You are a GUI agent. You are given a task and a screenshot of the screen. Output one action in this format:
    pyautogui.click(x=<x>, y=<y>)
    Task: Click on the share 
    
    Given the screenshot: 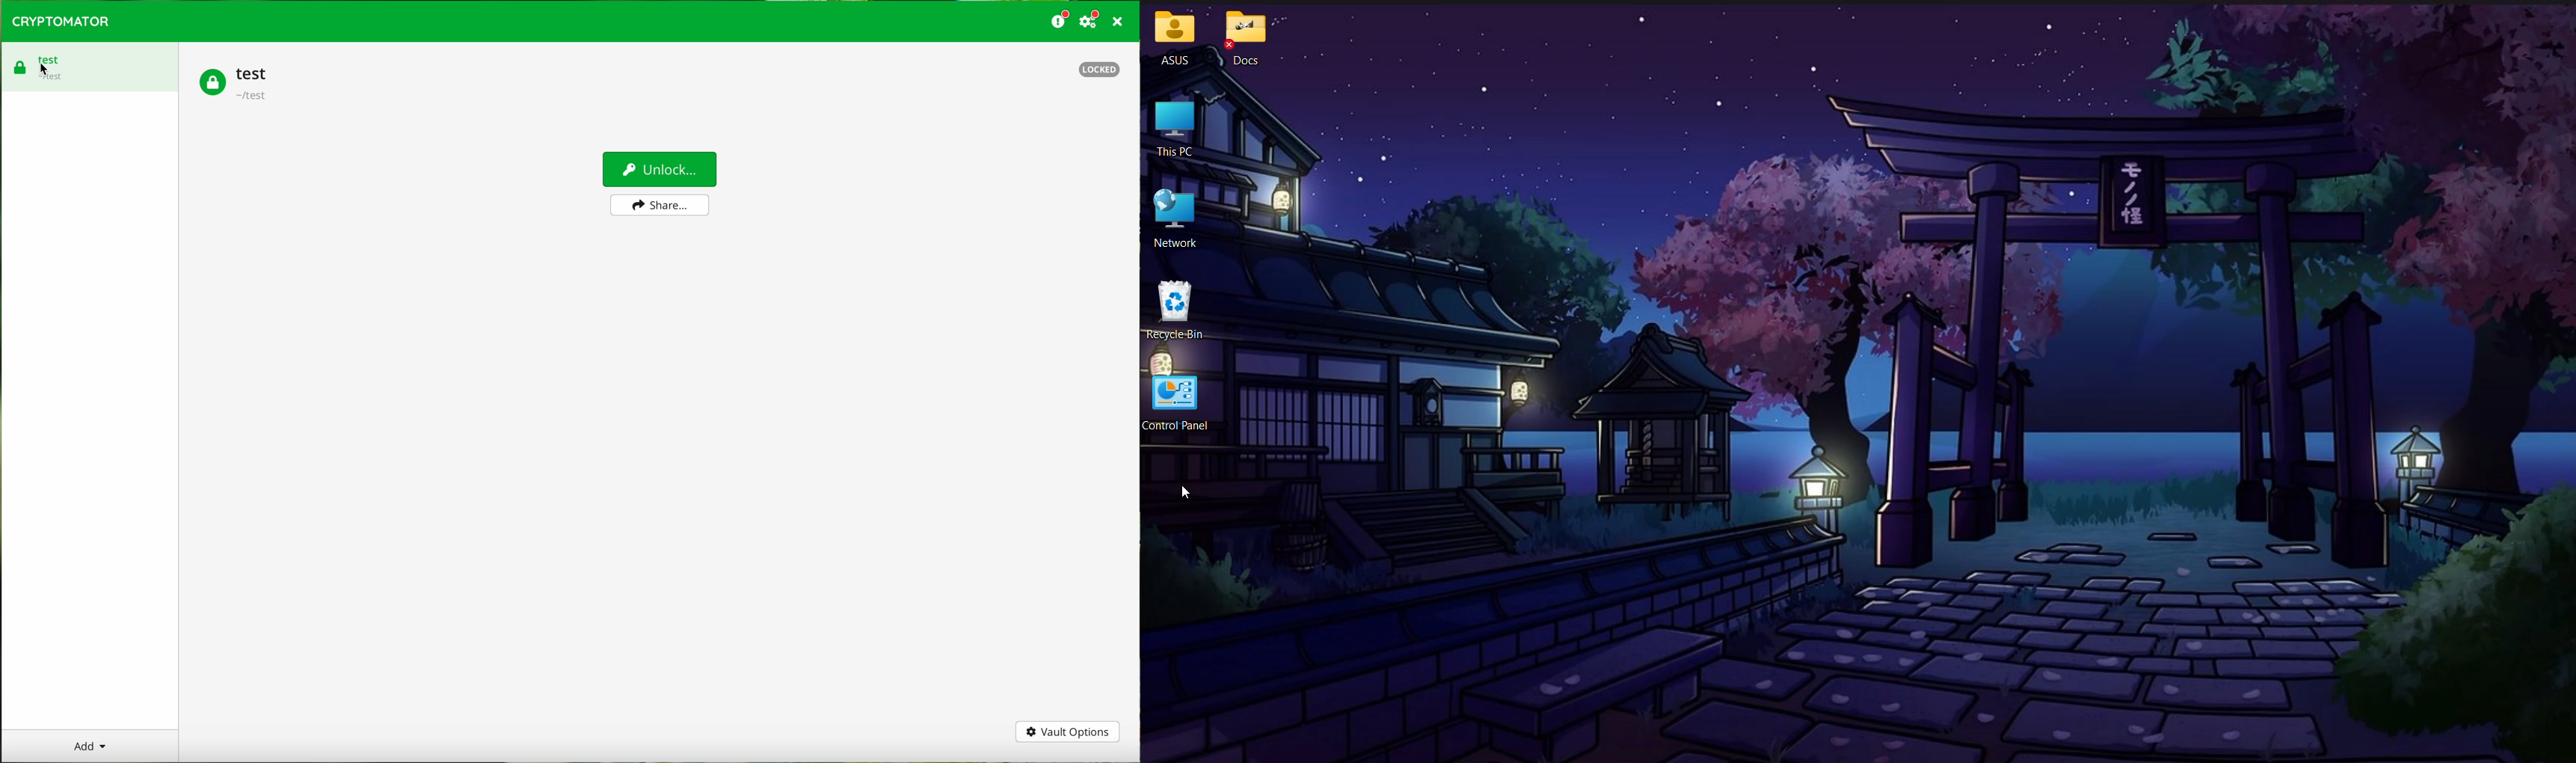 What is the action you would take?
    pyautogui.click(x=660, y=205)
    